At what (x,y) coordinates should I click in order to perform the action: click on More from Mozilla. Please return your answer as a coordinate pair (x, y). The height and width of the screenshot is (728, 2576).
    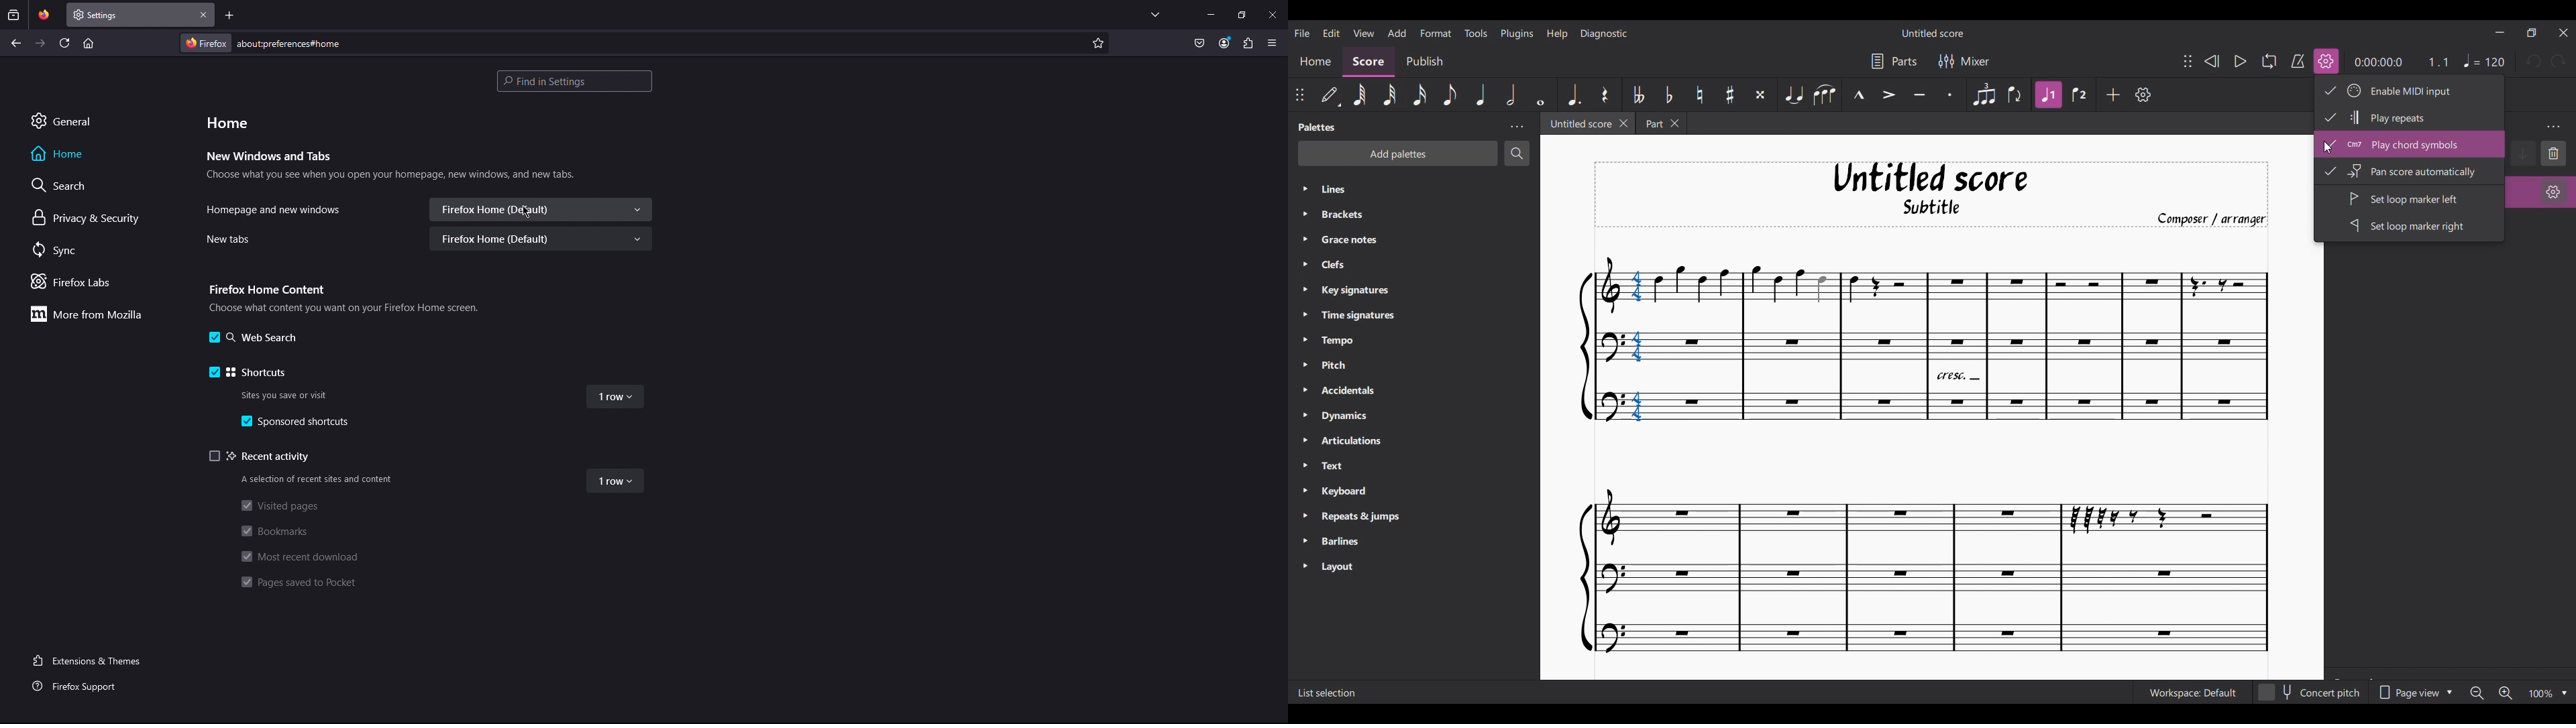
    Looking at the image, I should click on (85, 314).